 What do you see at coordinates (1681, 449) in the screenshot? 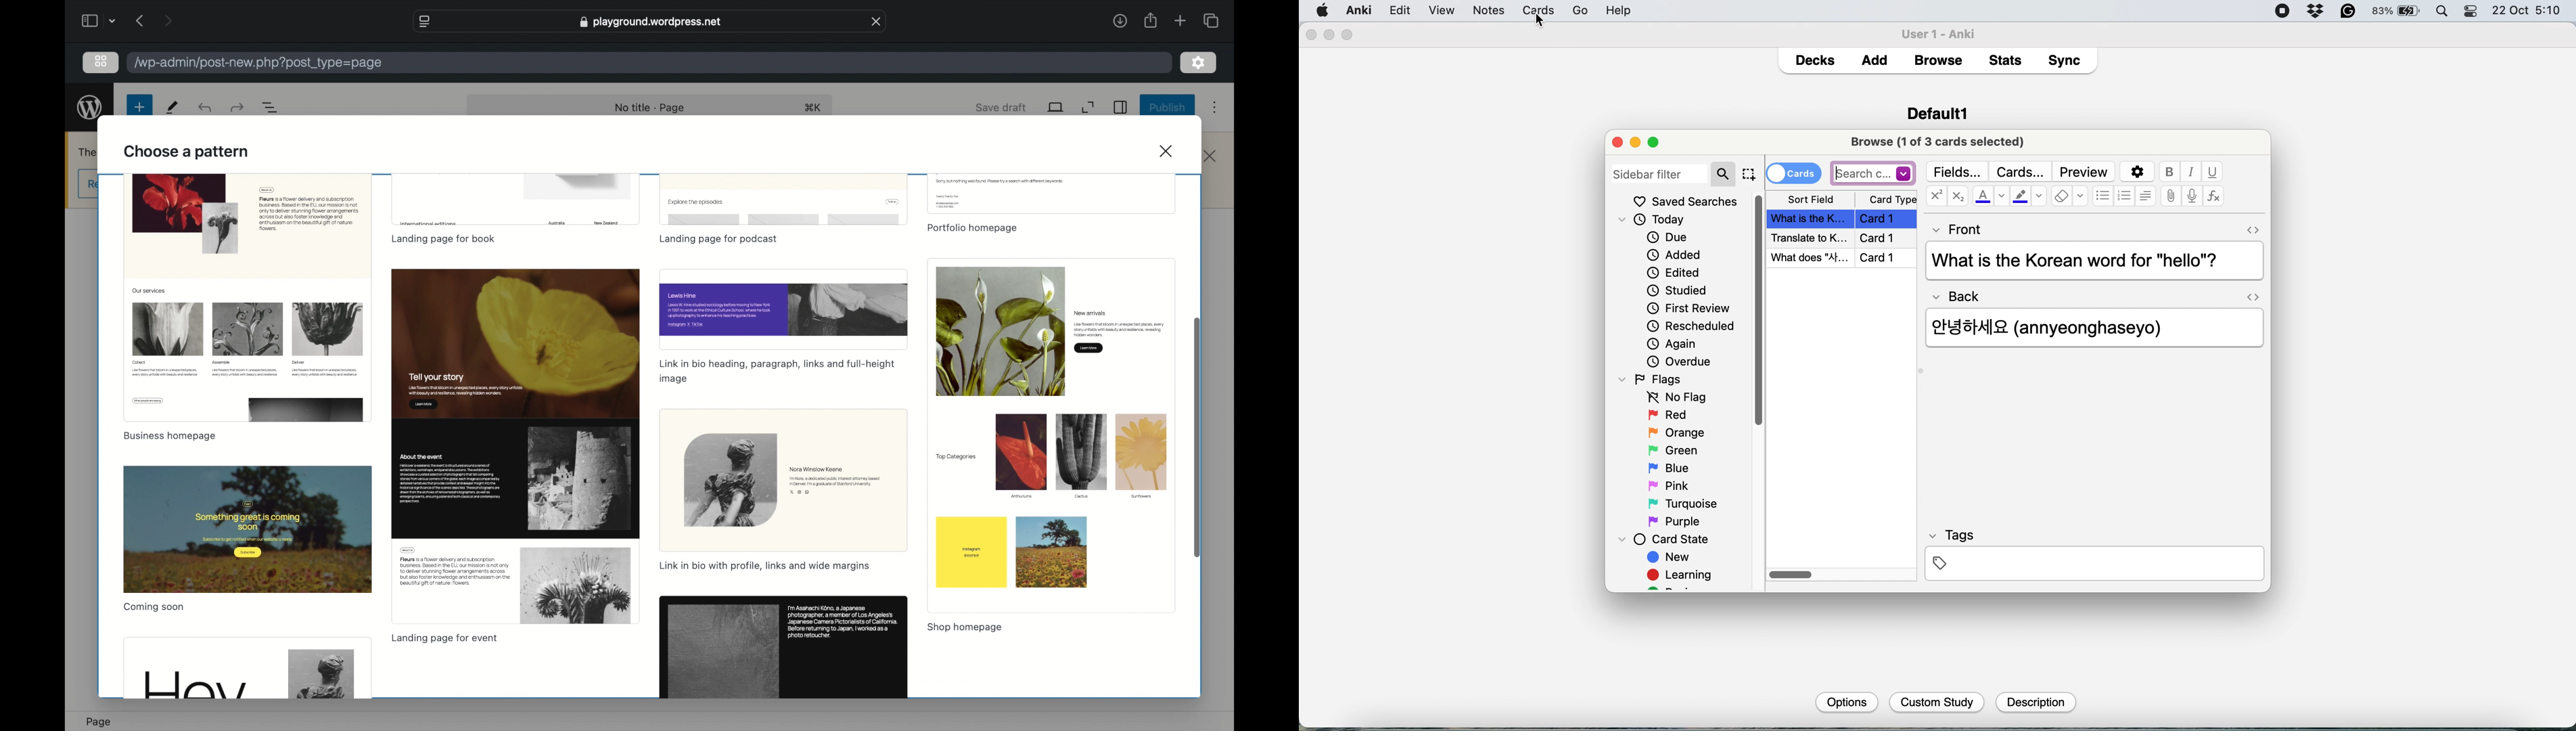
I see `green` at bounding box center [1681, 449].